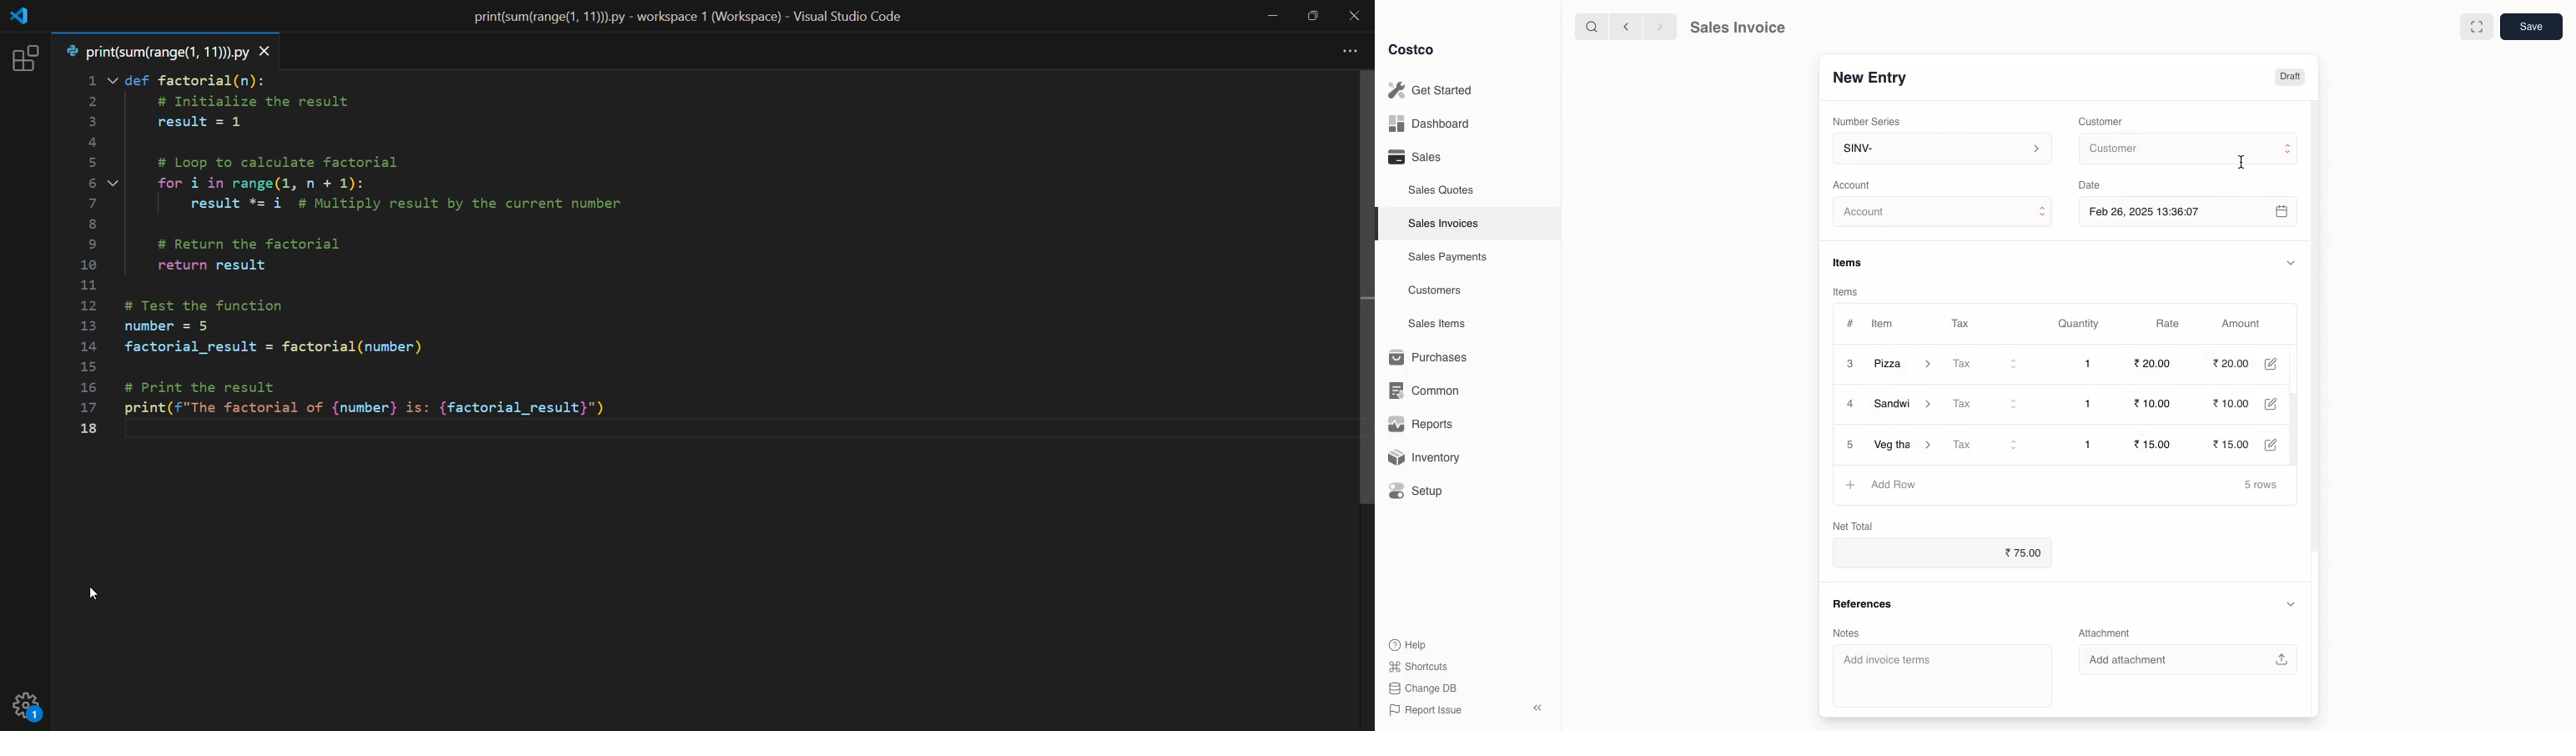 The height and width of the screenshot is (756, 2576). Describe the element at coordinates (1862, 602) in the screenshot. I see `References` at that location.